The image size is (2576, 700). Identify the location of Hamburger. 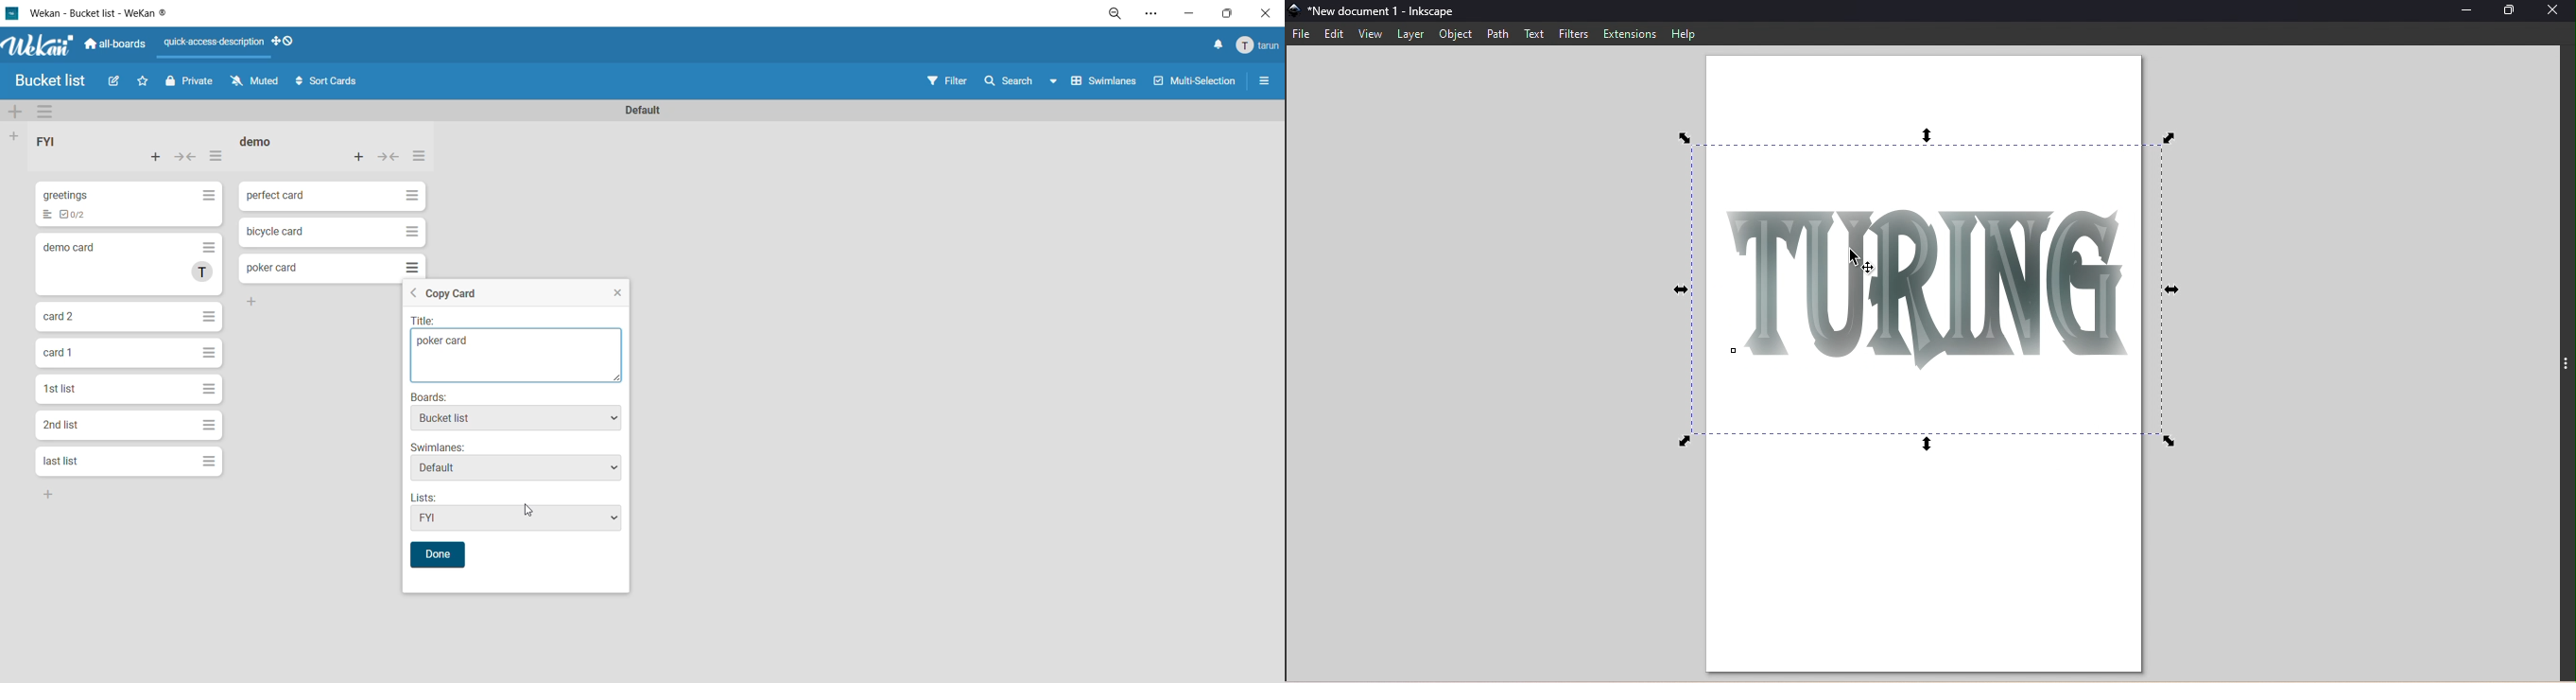
(207, 316).